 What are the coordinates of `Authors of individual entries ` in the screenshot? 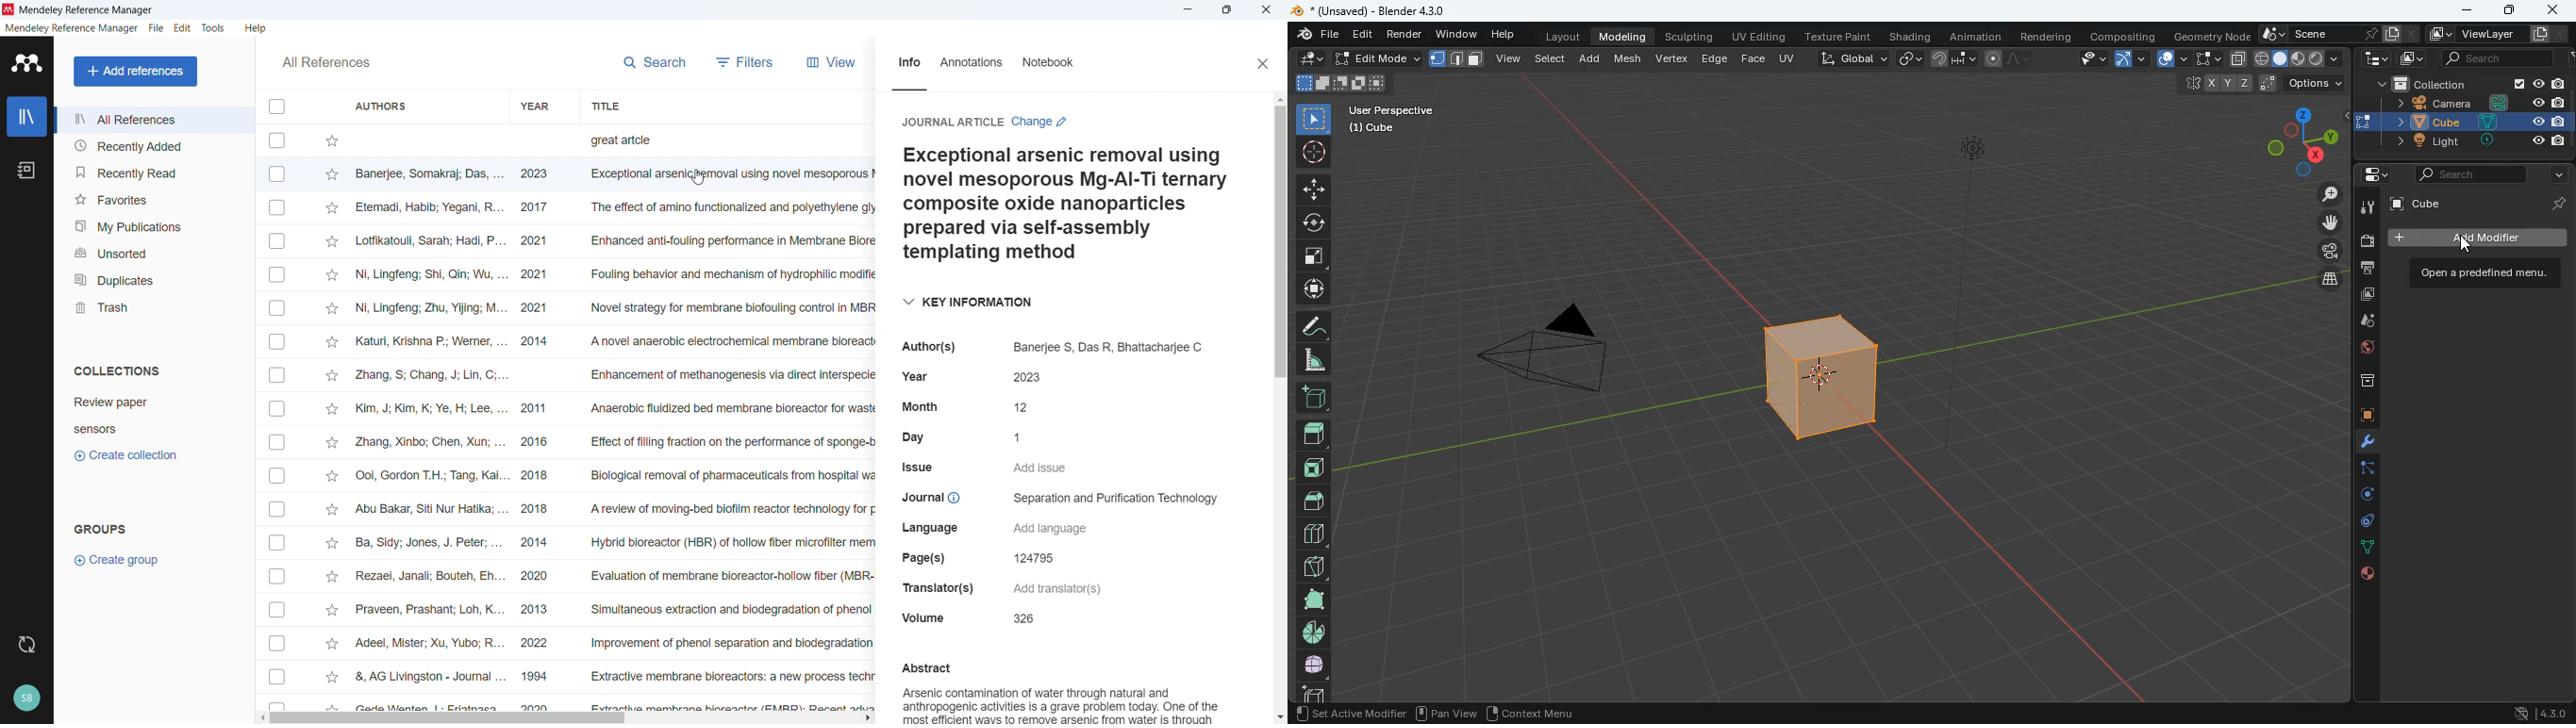 It's located at (430, 421).